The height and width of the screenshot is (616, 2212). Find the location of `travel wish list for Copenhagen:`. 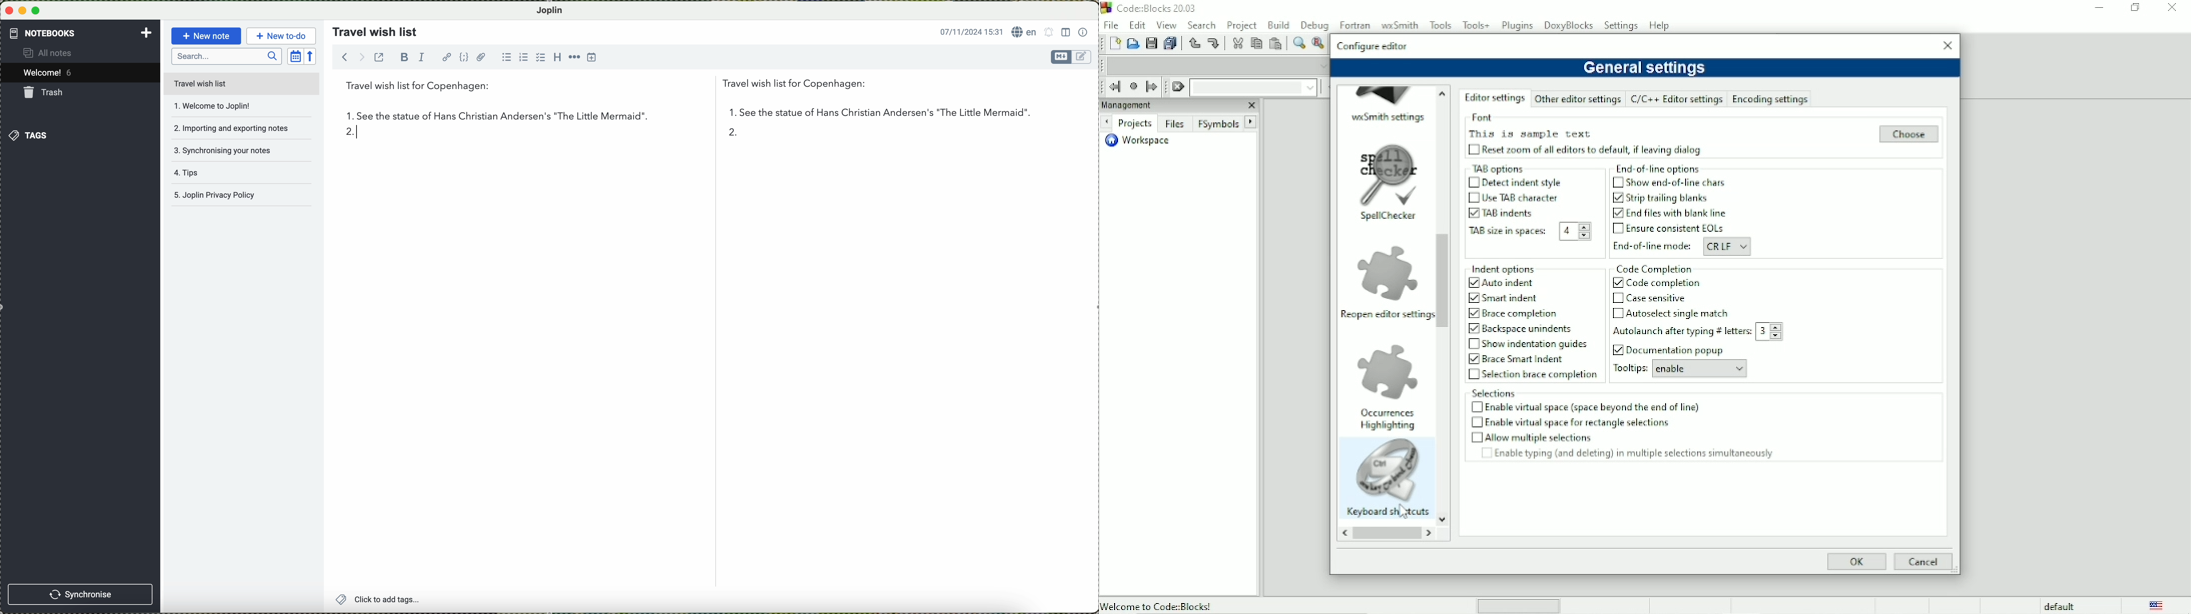

travel wish list for Copenhagen: is located at coordinates (611, 87).